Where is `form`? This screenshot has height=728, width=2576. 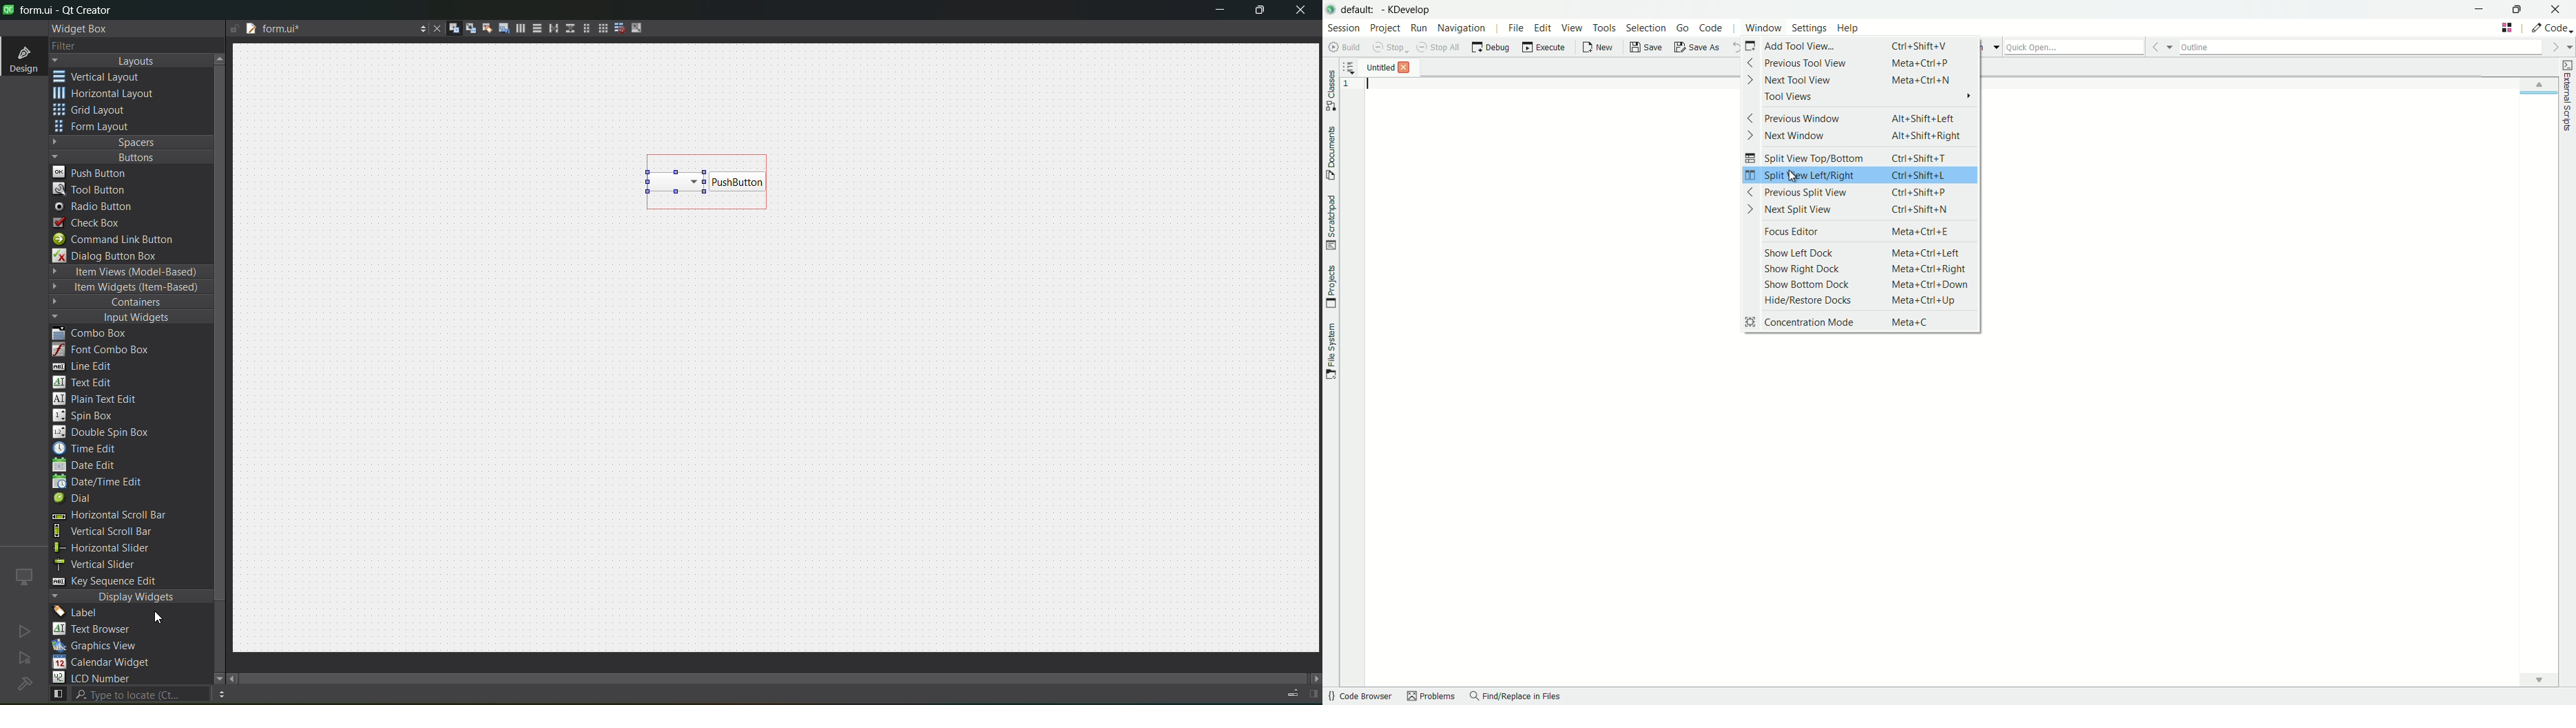 form is located at coordinates (96, 127).